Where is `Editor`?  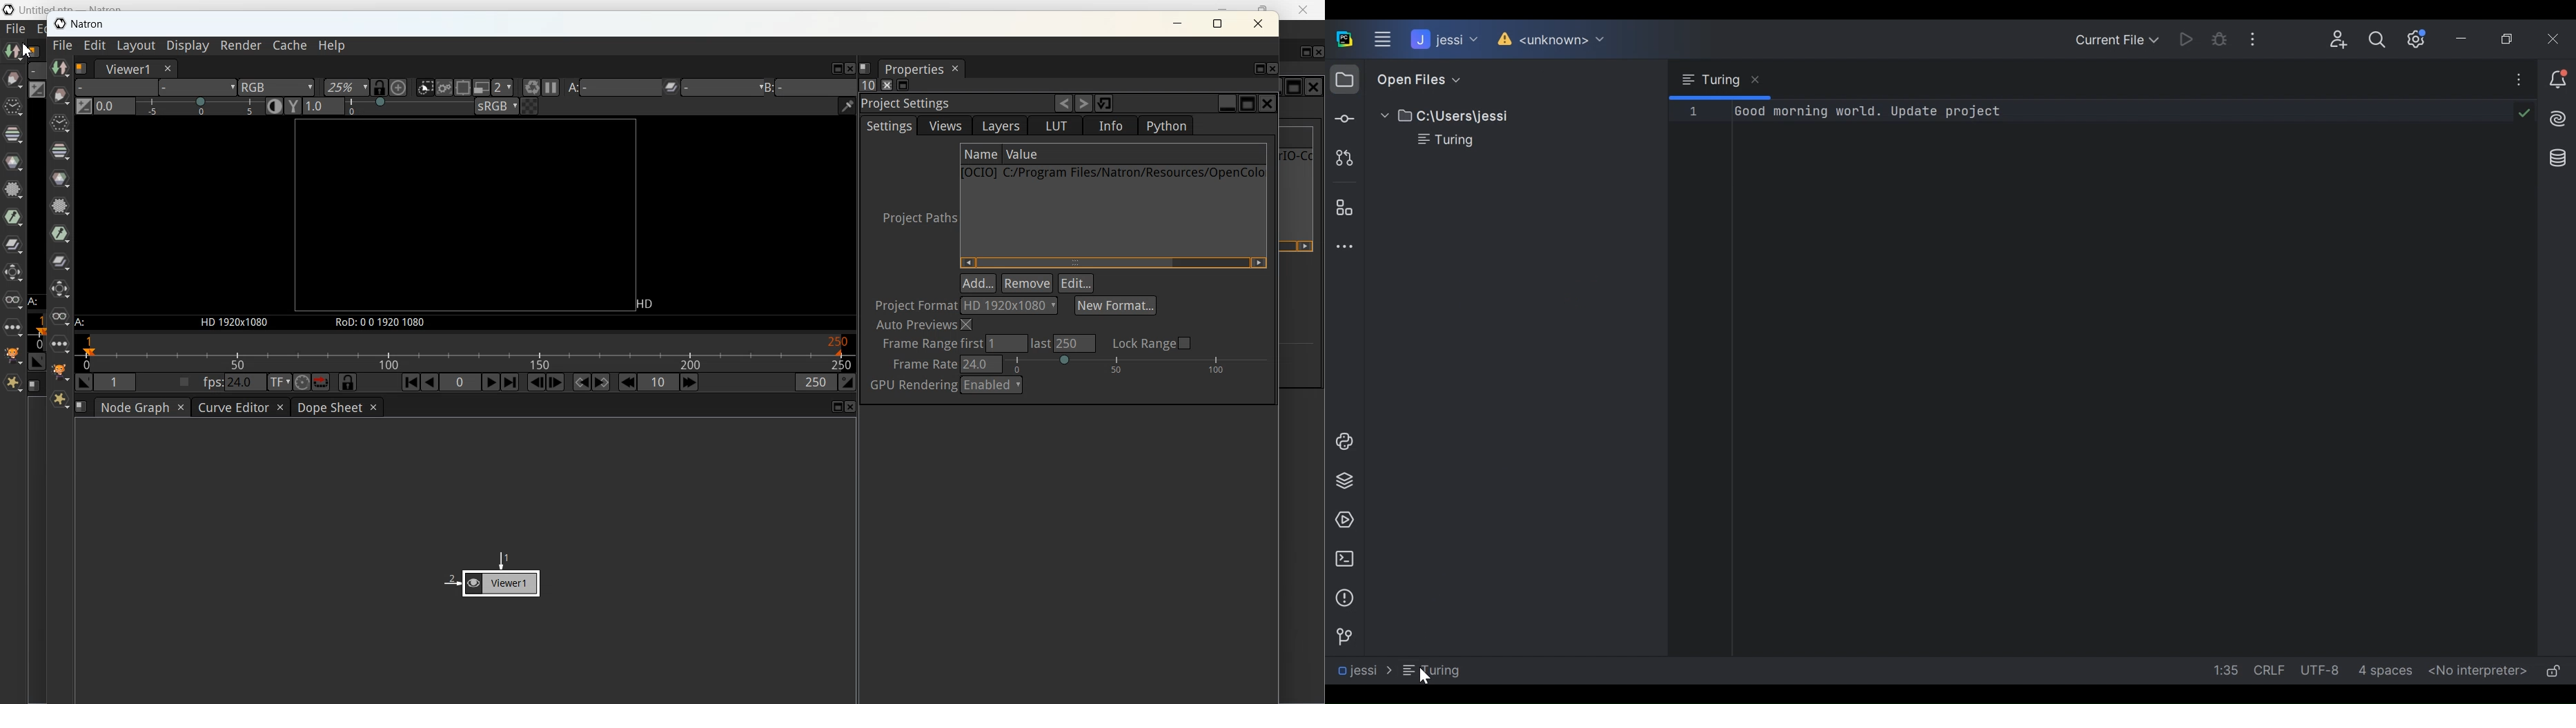 Editor is located at coordinates (2033, 378).